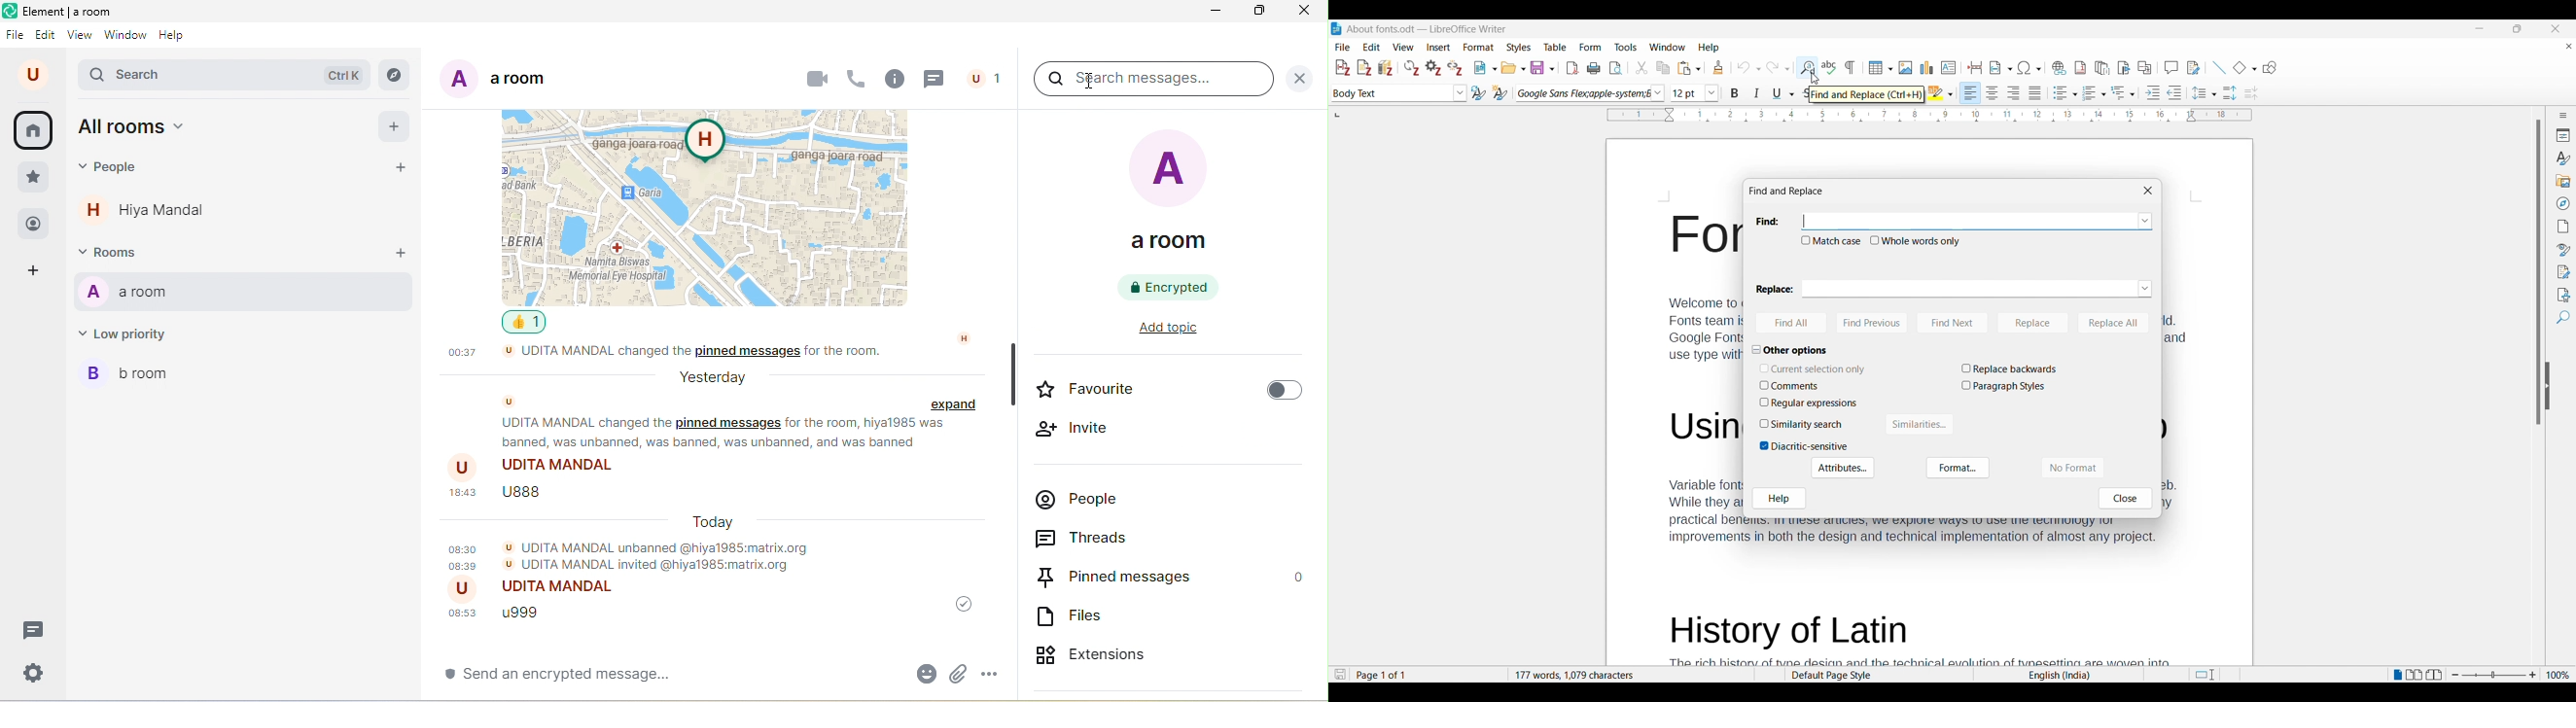 This screenshot has height=728, width=2576. I want to click on send an encrypted message, so click(584, 679).